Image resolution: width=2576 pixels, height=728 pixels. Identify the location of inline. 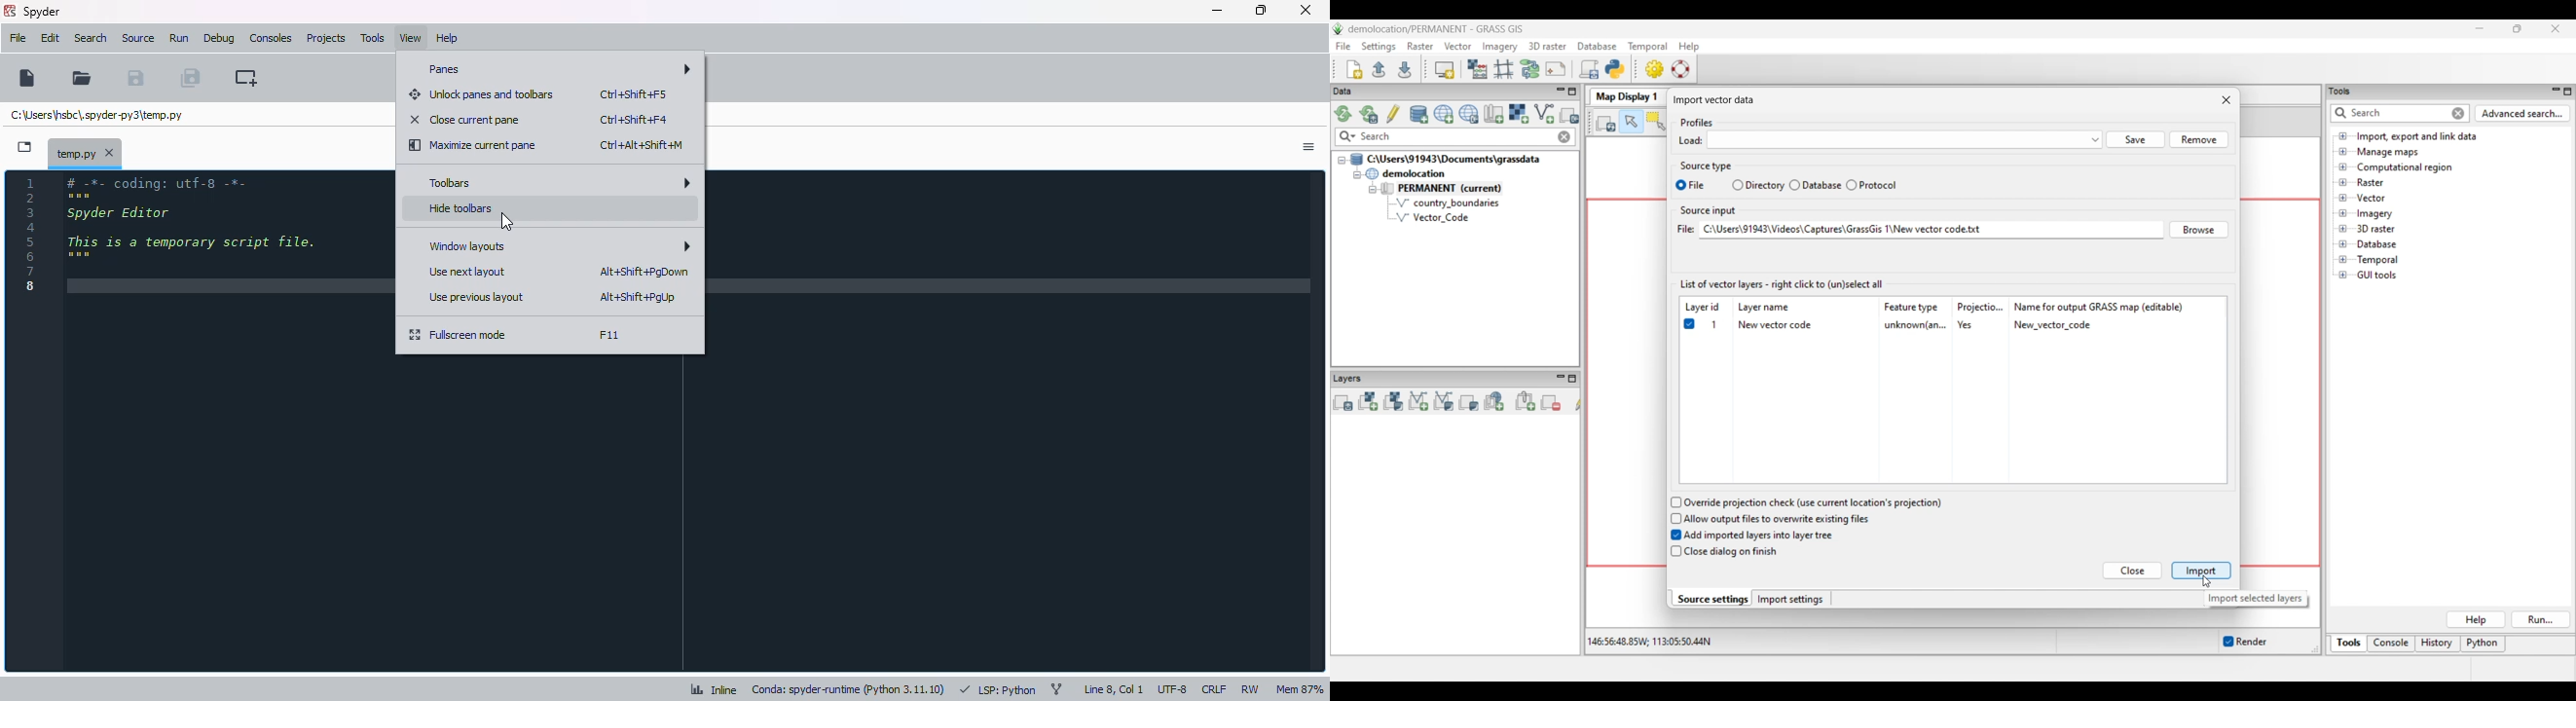
(713, 689).